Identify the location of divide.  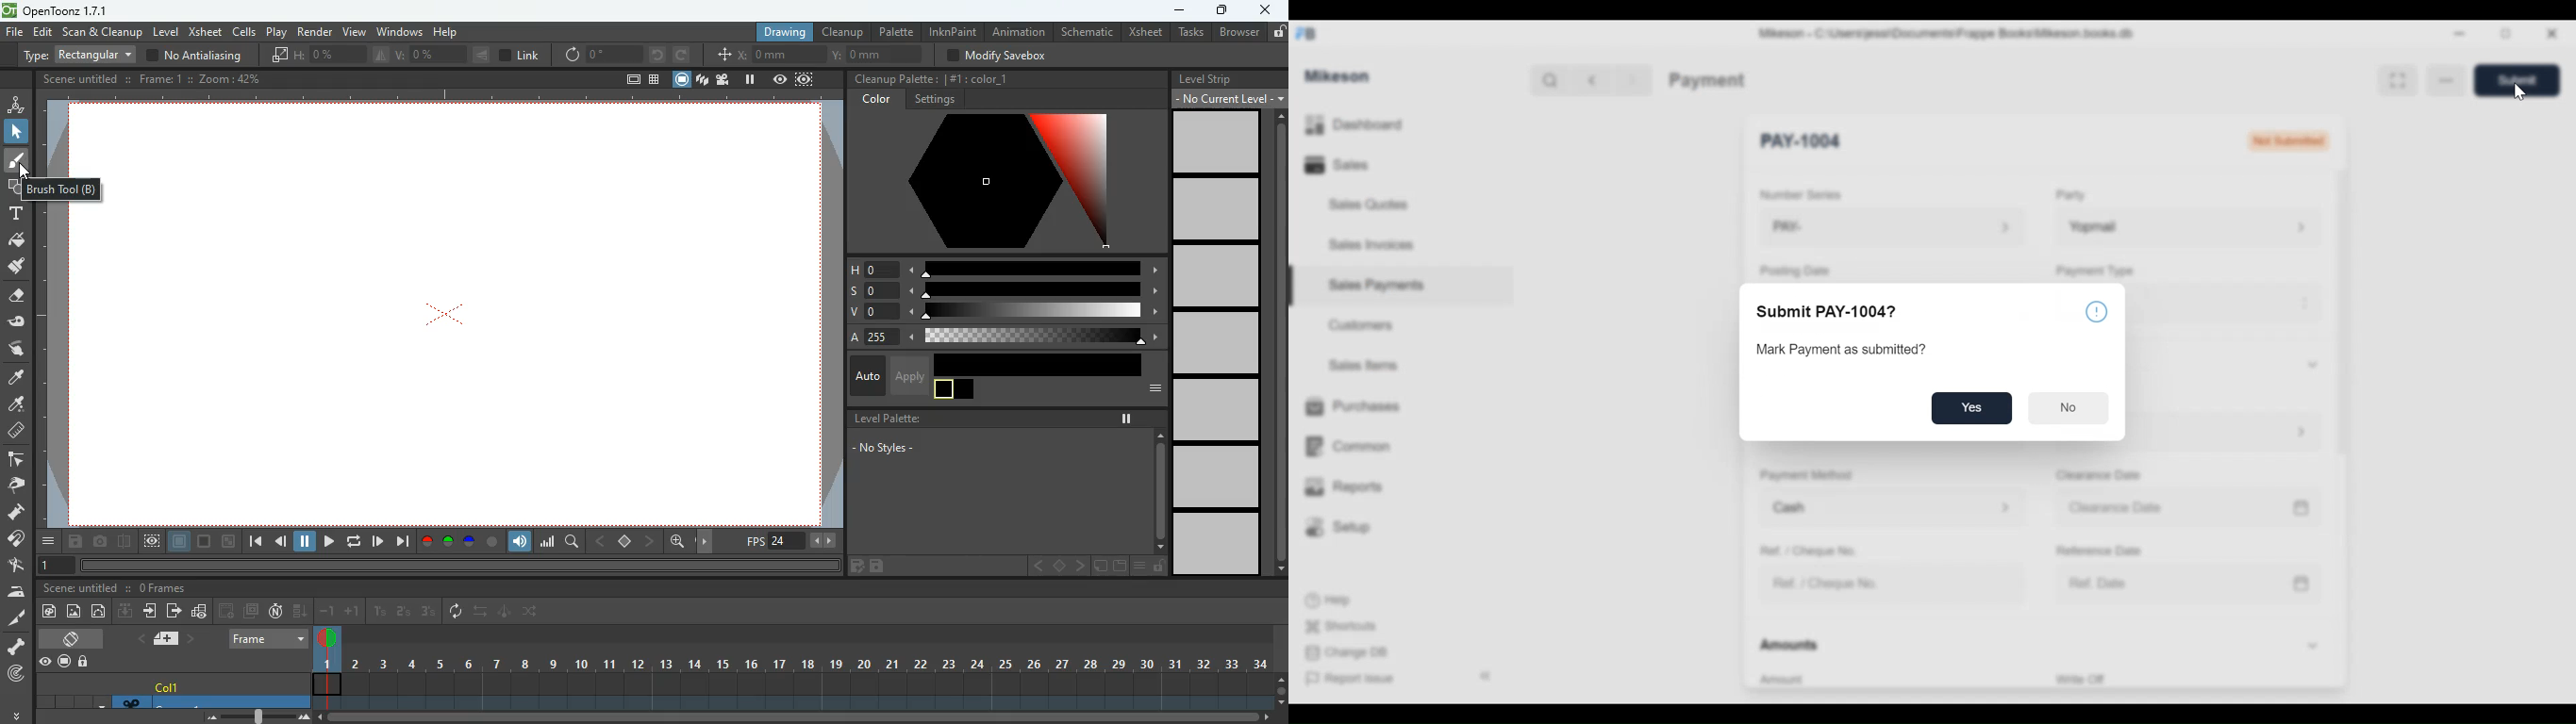
(125, 544).